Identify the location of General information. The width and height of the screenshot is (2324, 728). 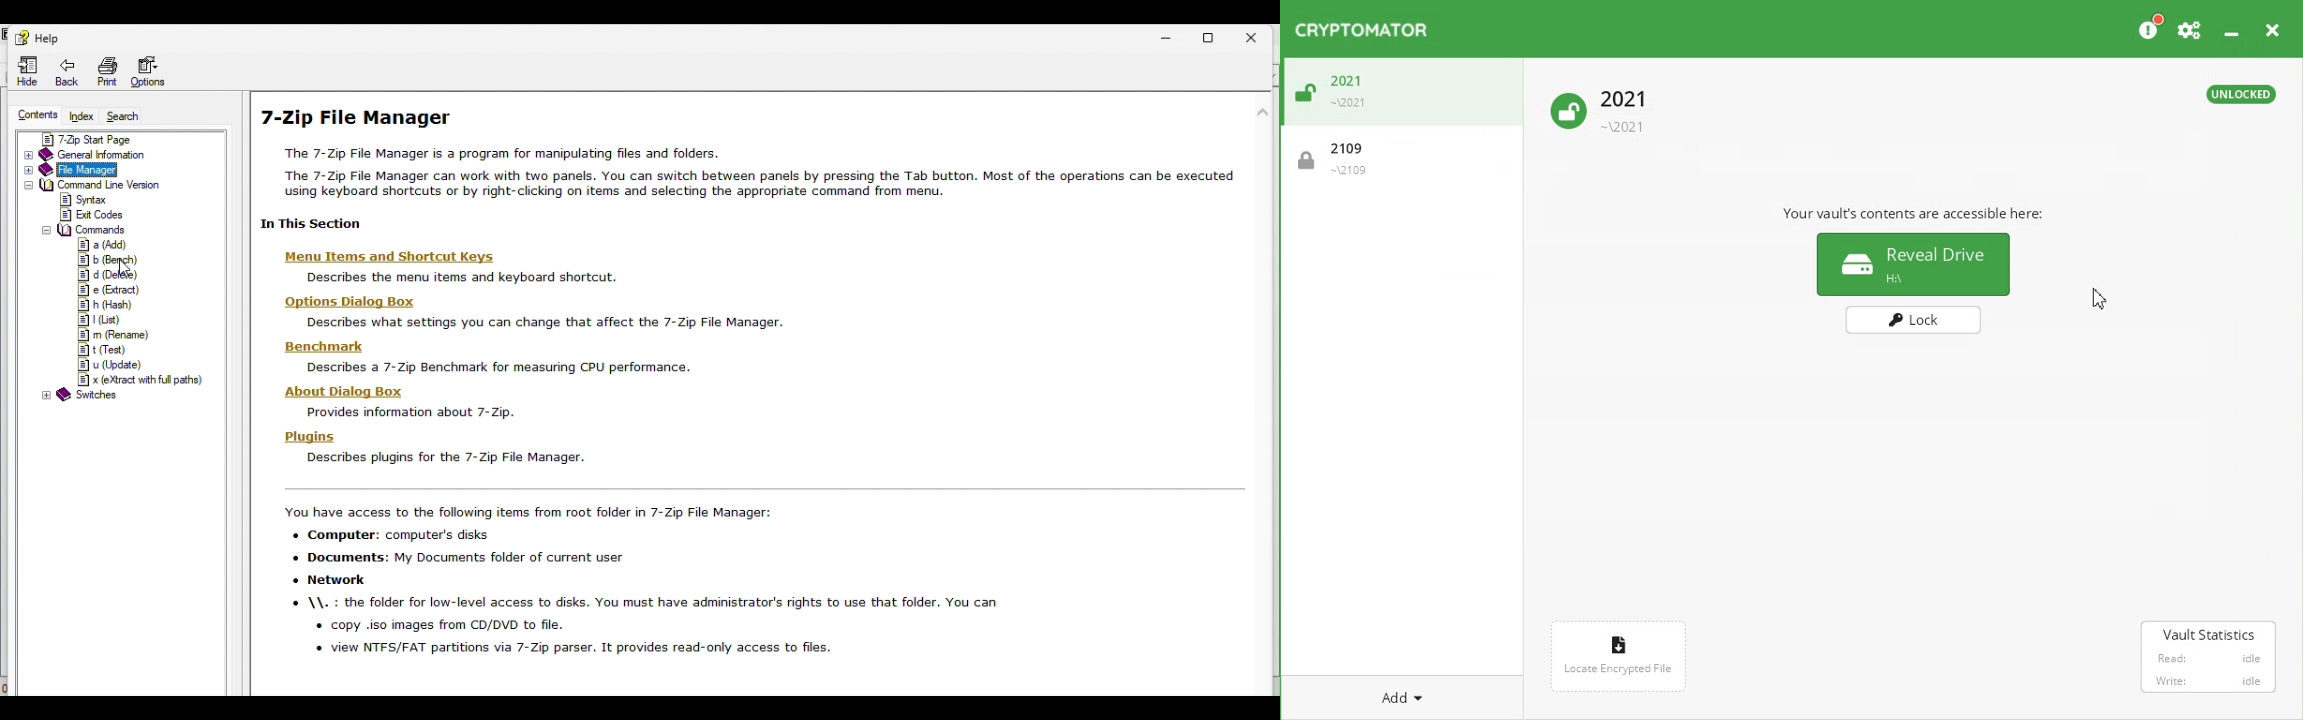
(100, 155).